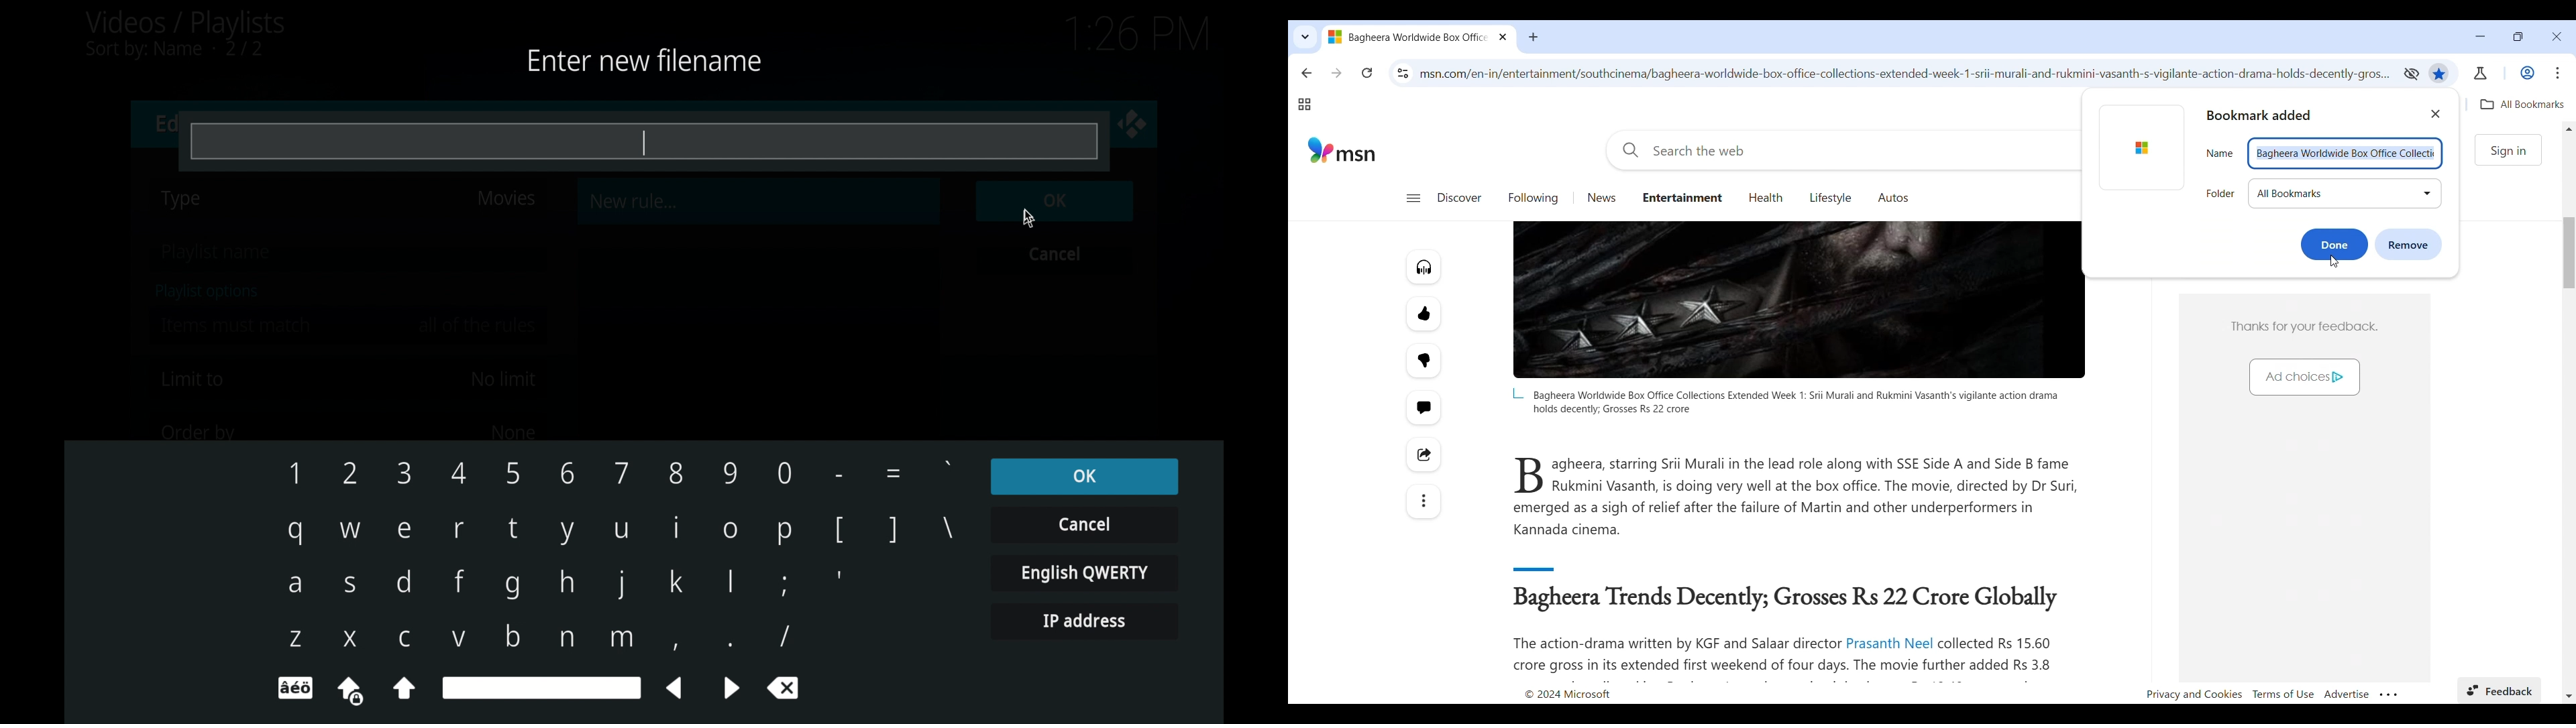  I want to click on cursor, so click(1029, 219).